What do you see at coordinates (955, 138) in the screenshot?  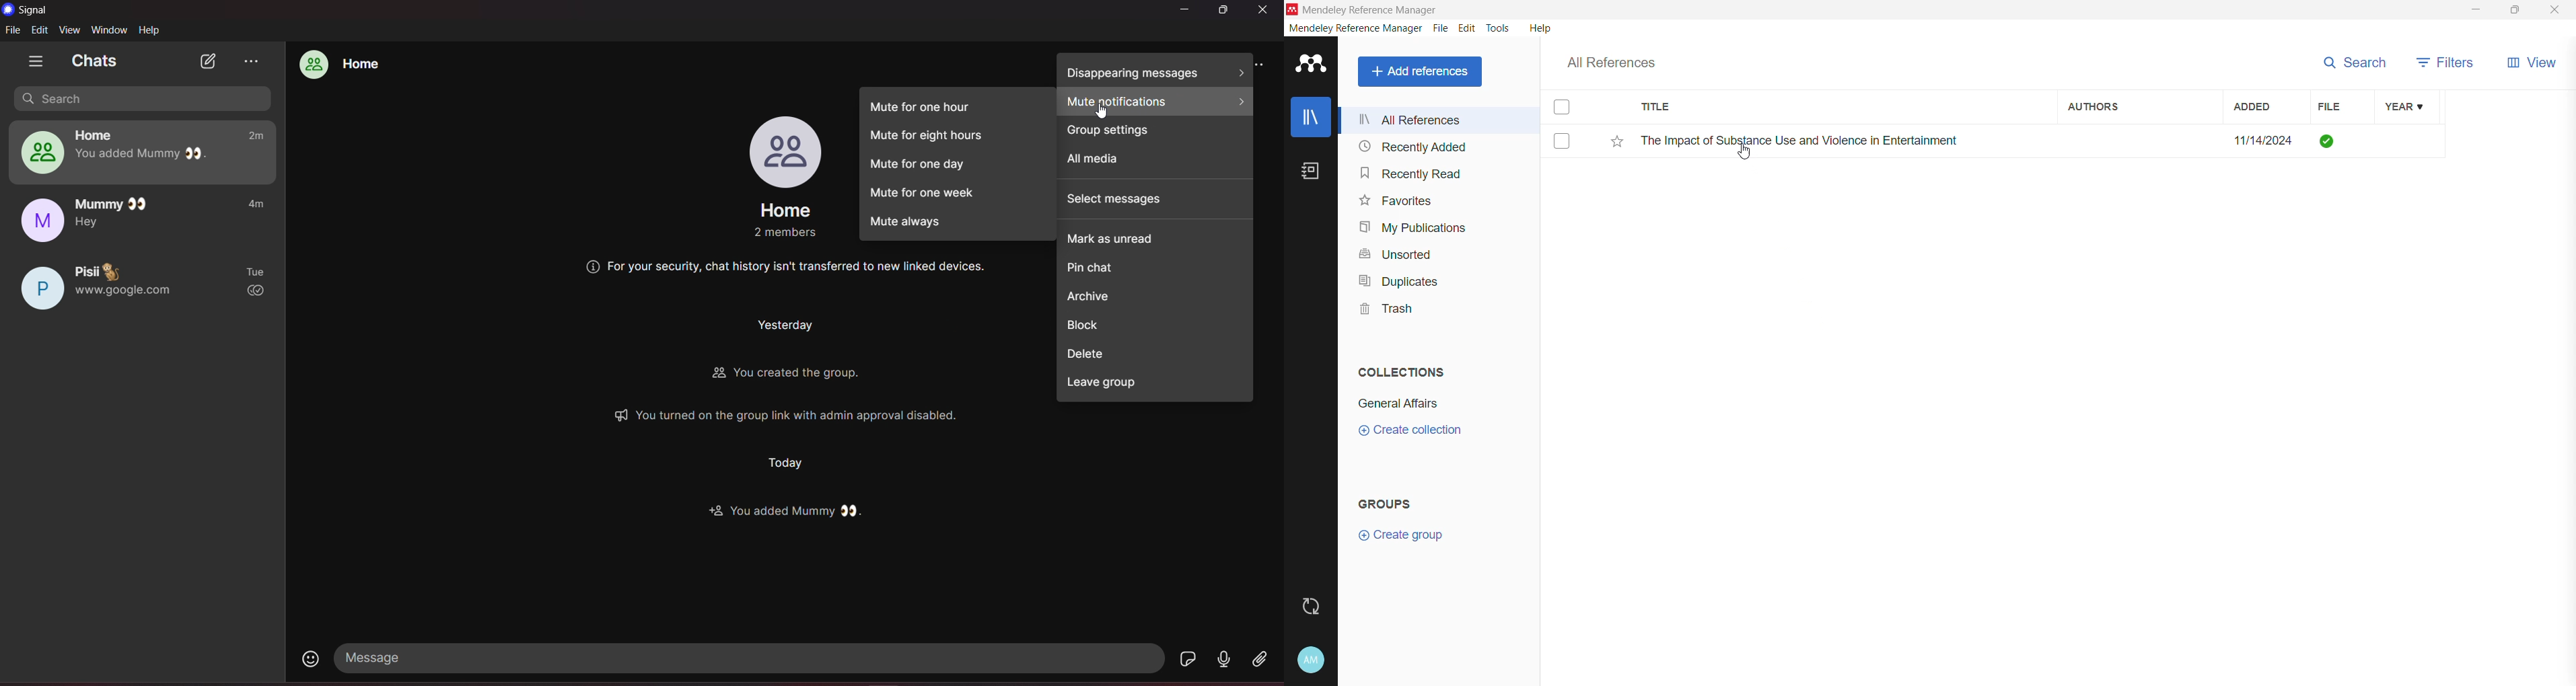 I see `mute for eight hours` at bounding box center [955, 138].